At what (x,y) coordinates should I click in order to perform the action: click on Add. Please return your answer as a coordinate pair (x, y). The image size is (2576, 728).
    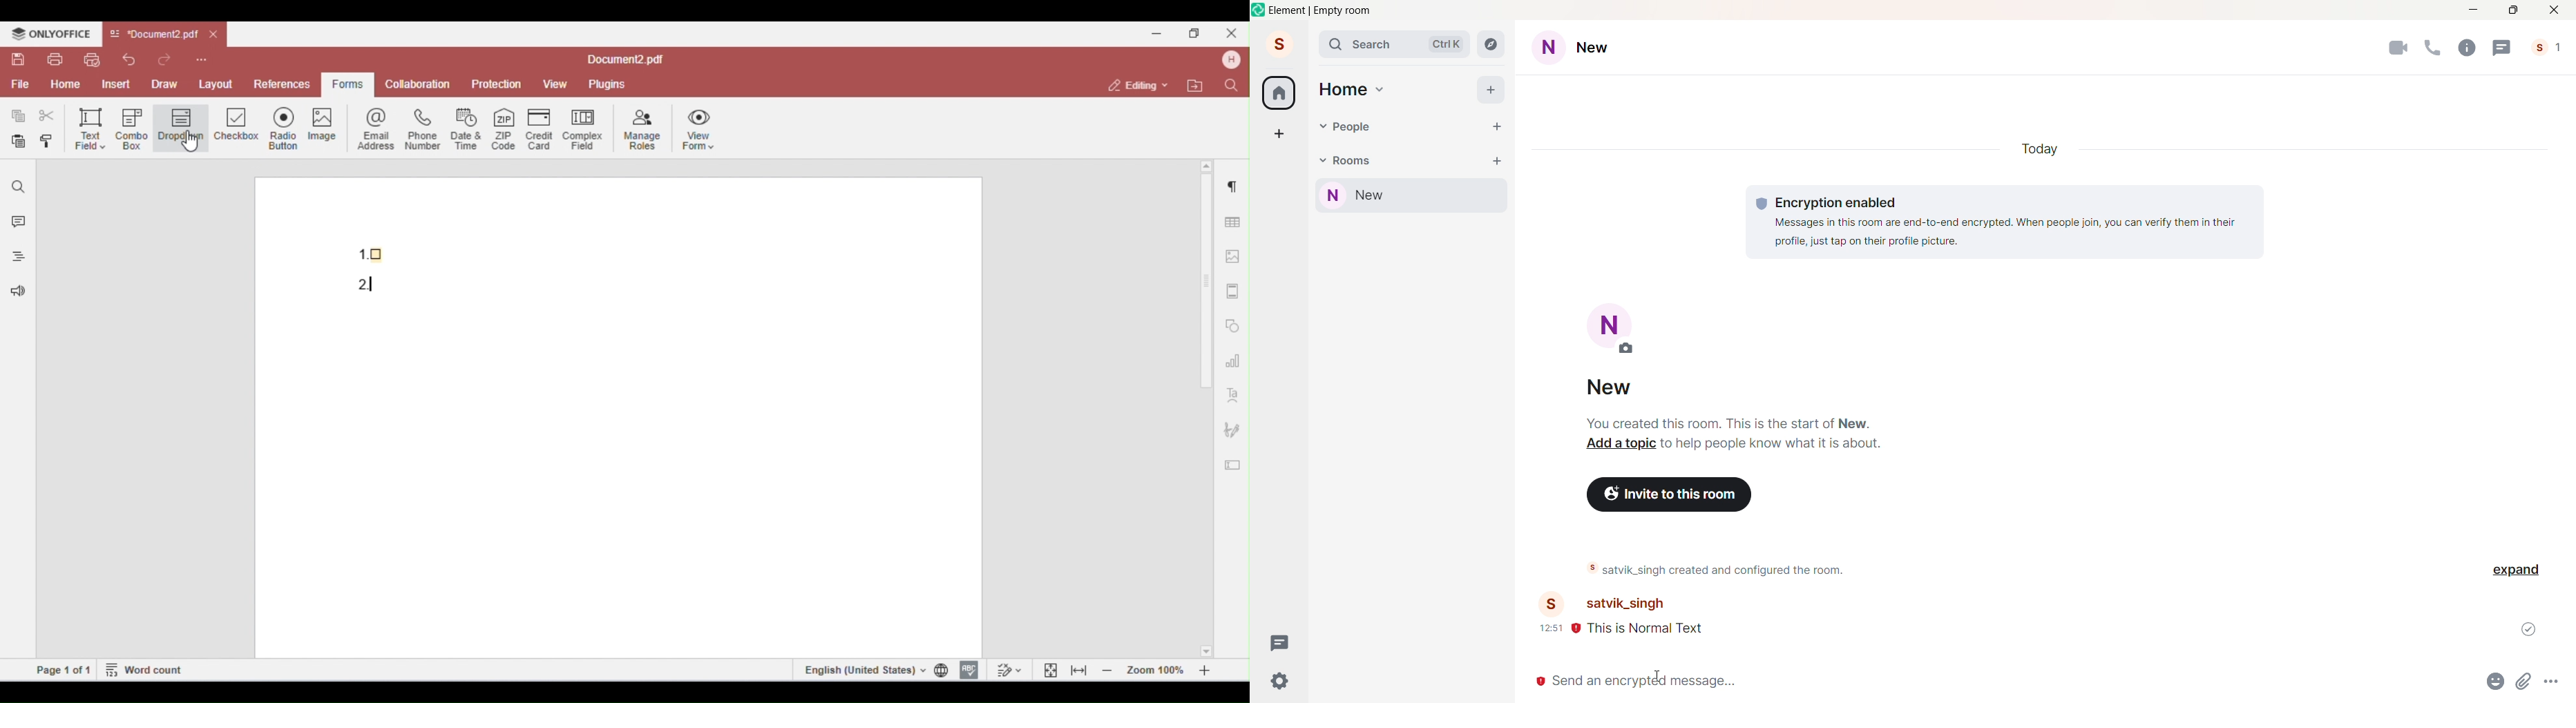
    Looking at the image, I should click on (1491, 89).